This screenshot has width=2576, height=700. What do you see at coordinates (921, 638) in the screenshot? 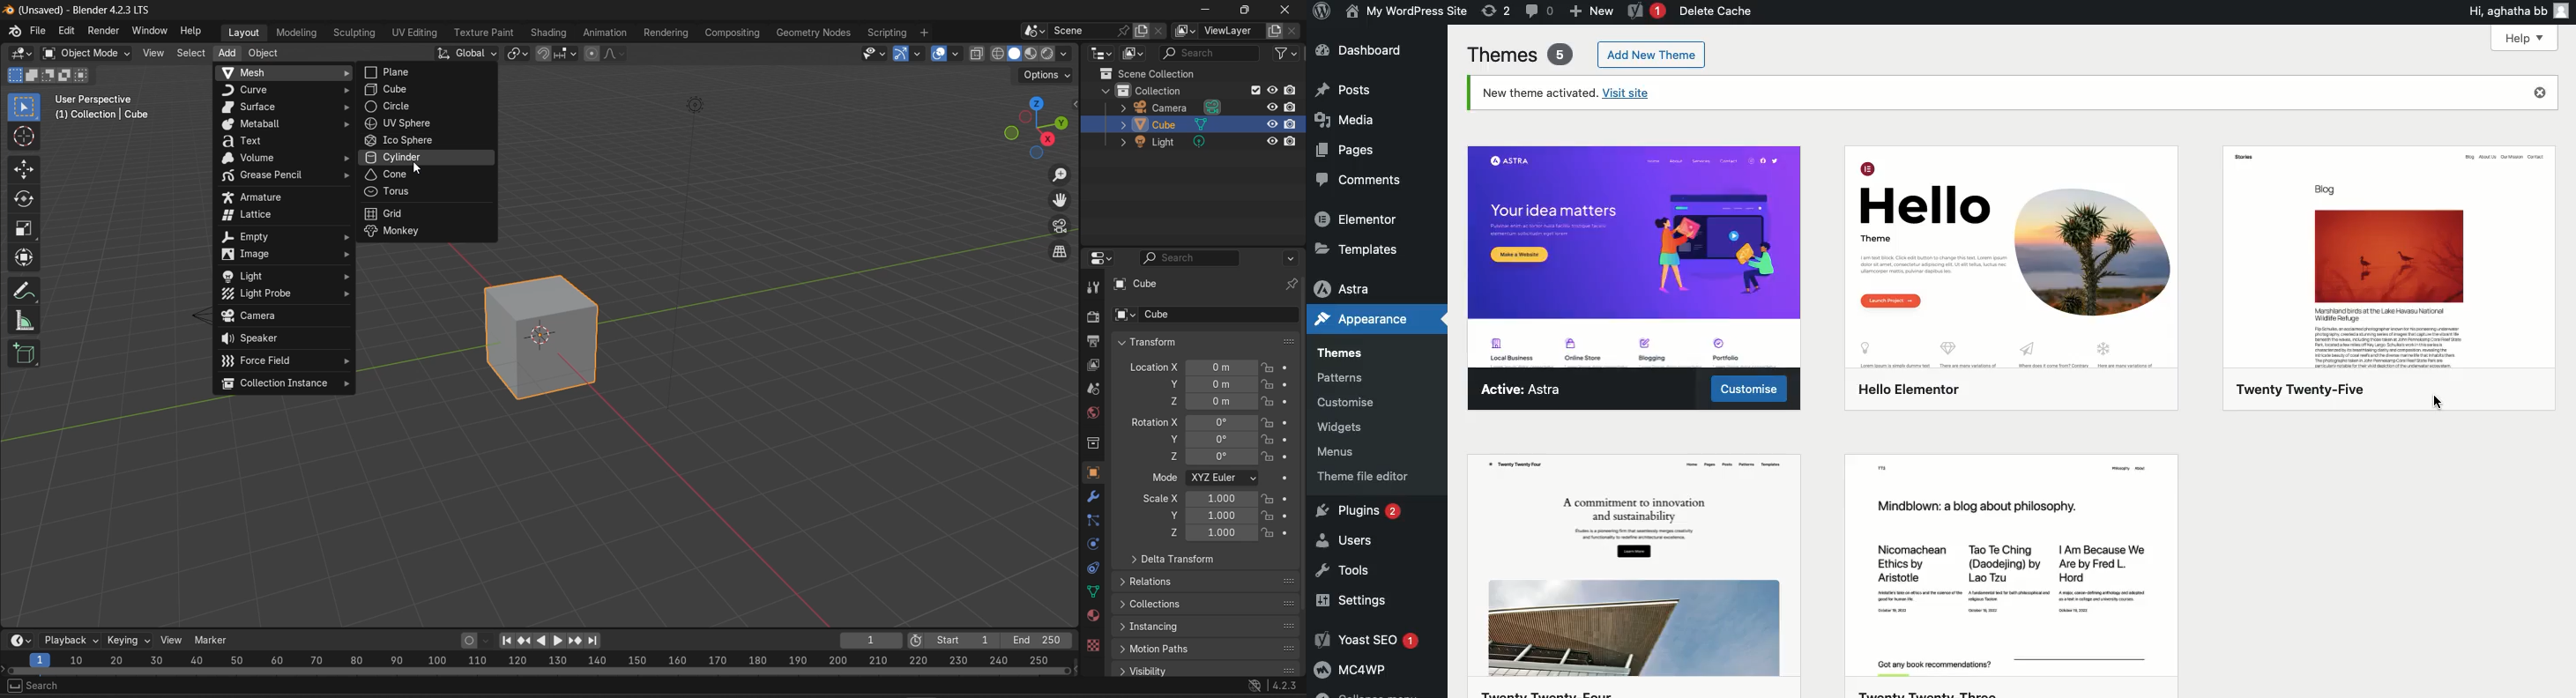
I see `use preview range` at bounding box center [921, 638].